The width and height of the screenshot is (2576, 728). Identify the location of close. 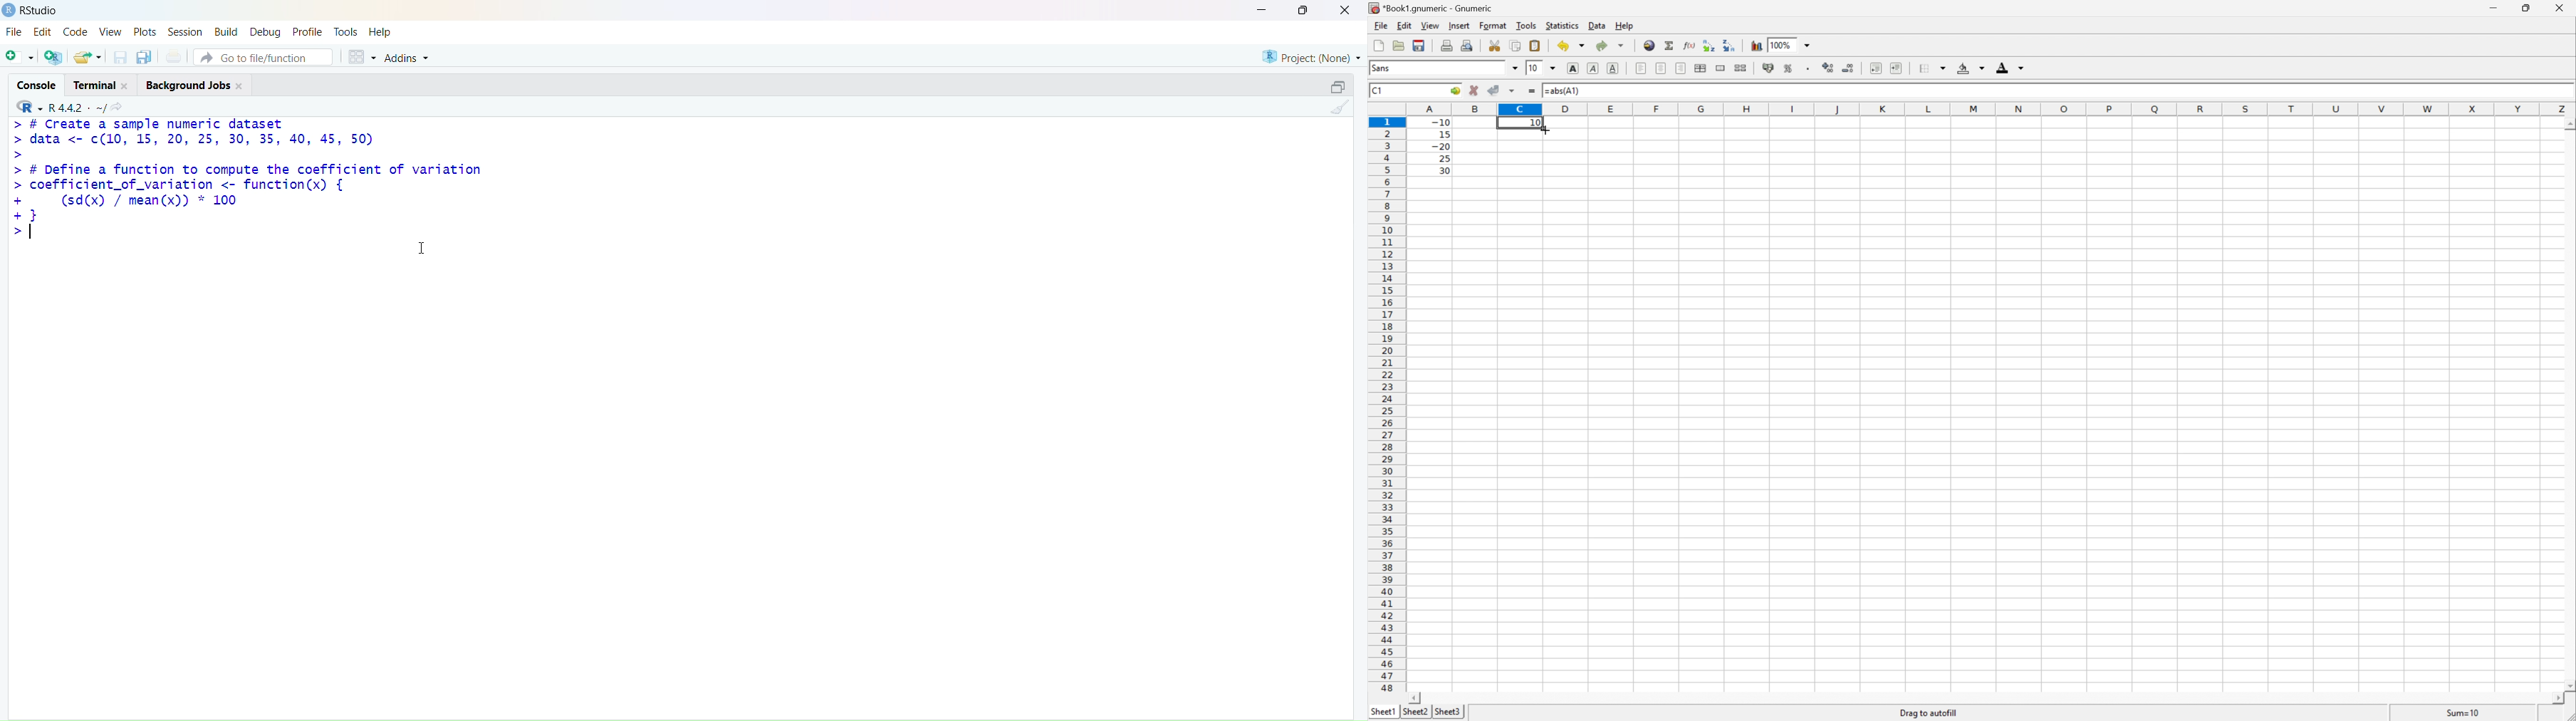
(2559, 9).